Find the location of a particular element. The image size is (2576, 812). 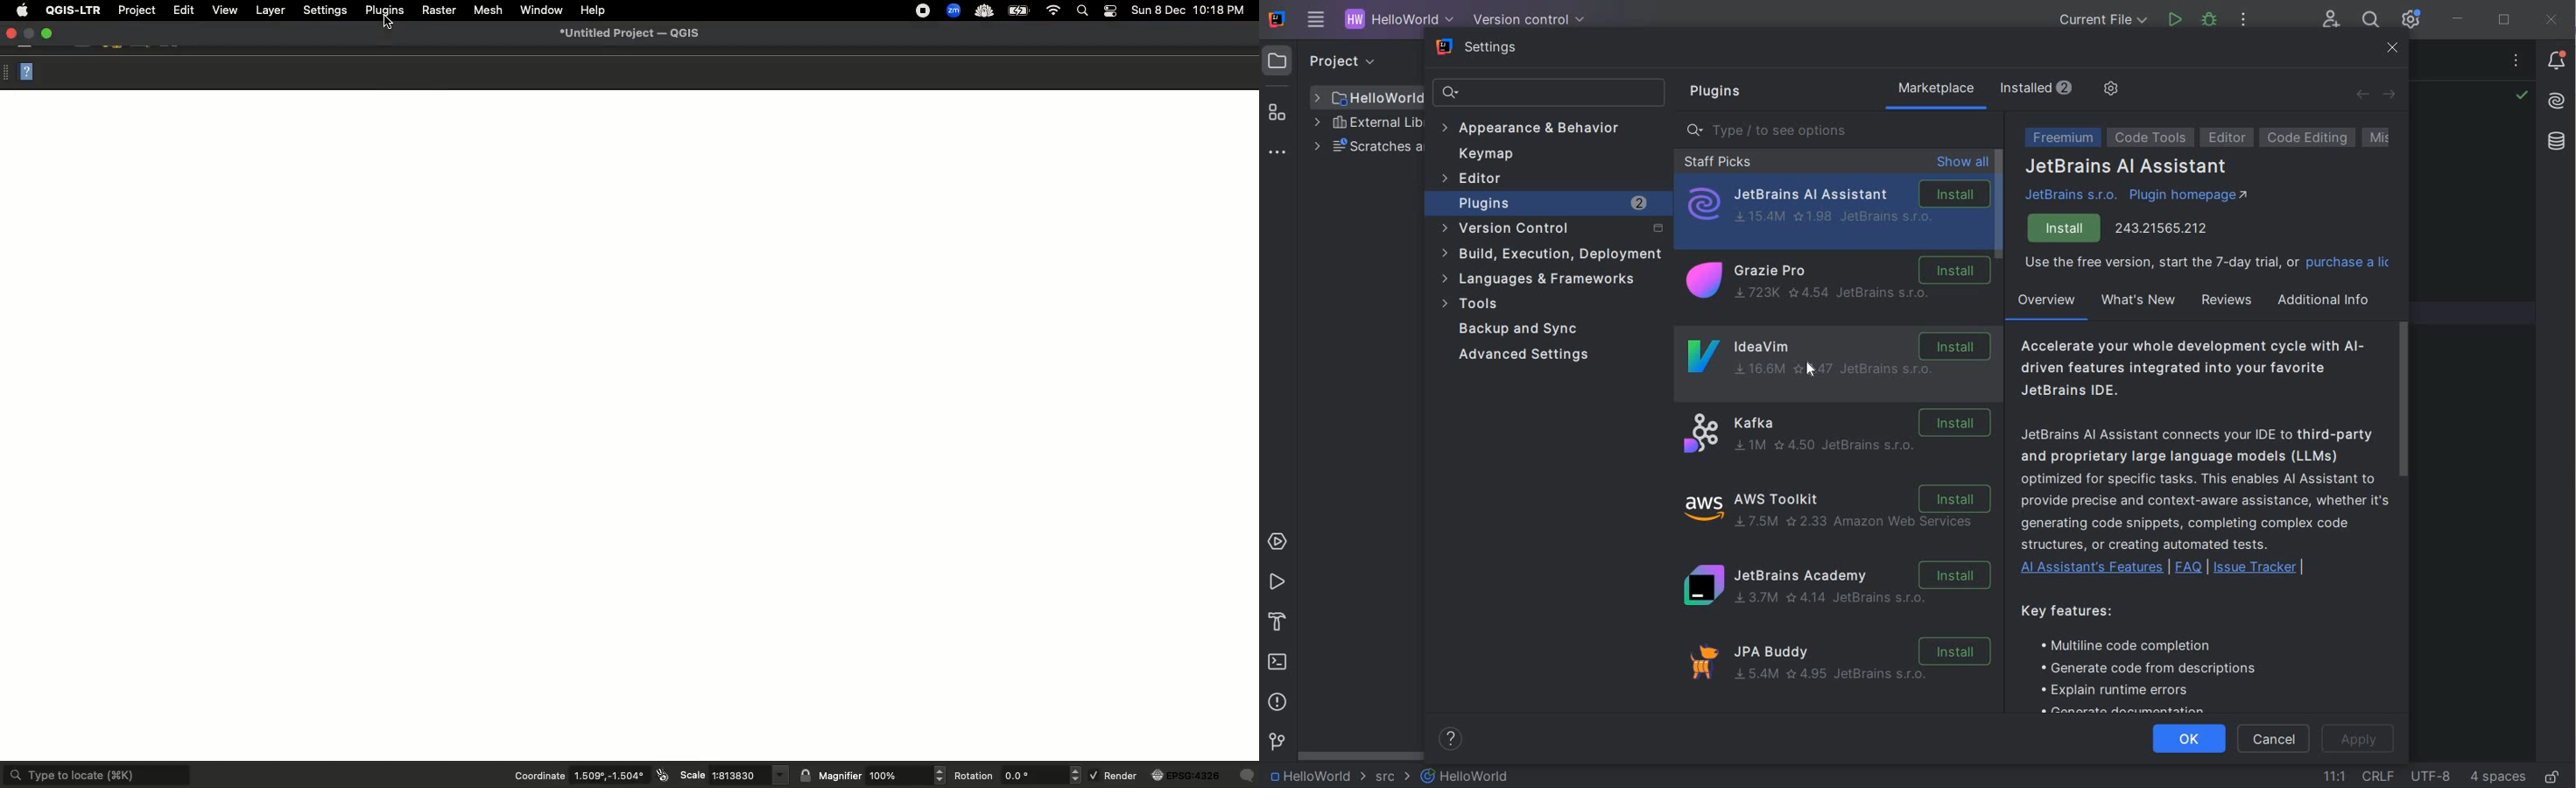

VERSION CONTROL is located at coordinates (1276, 741).